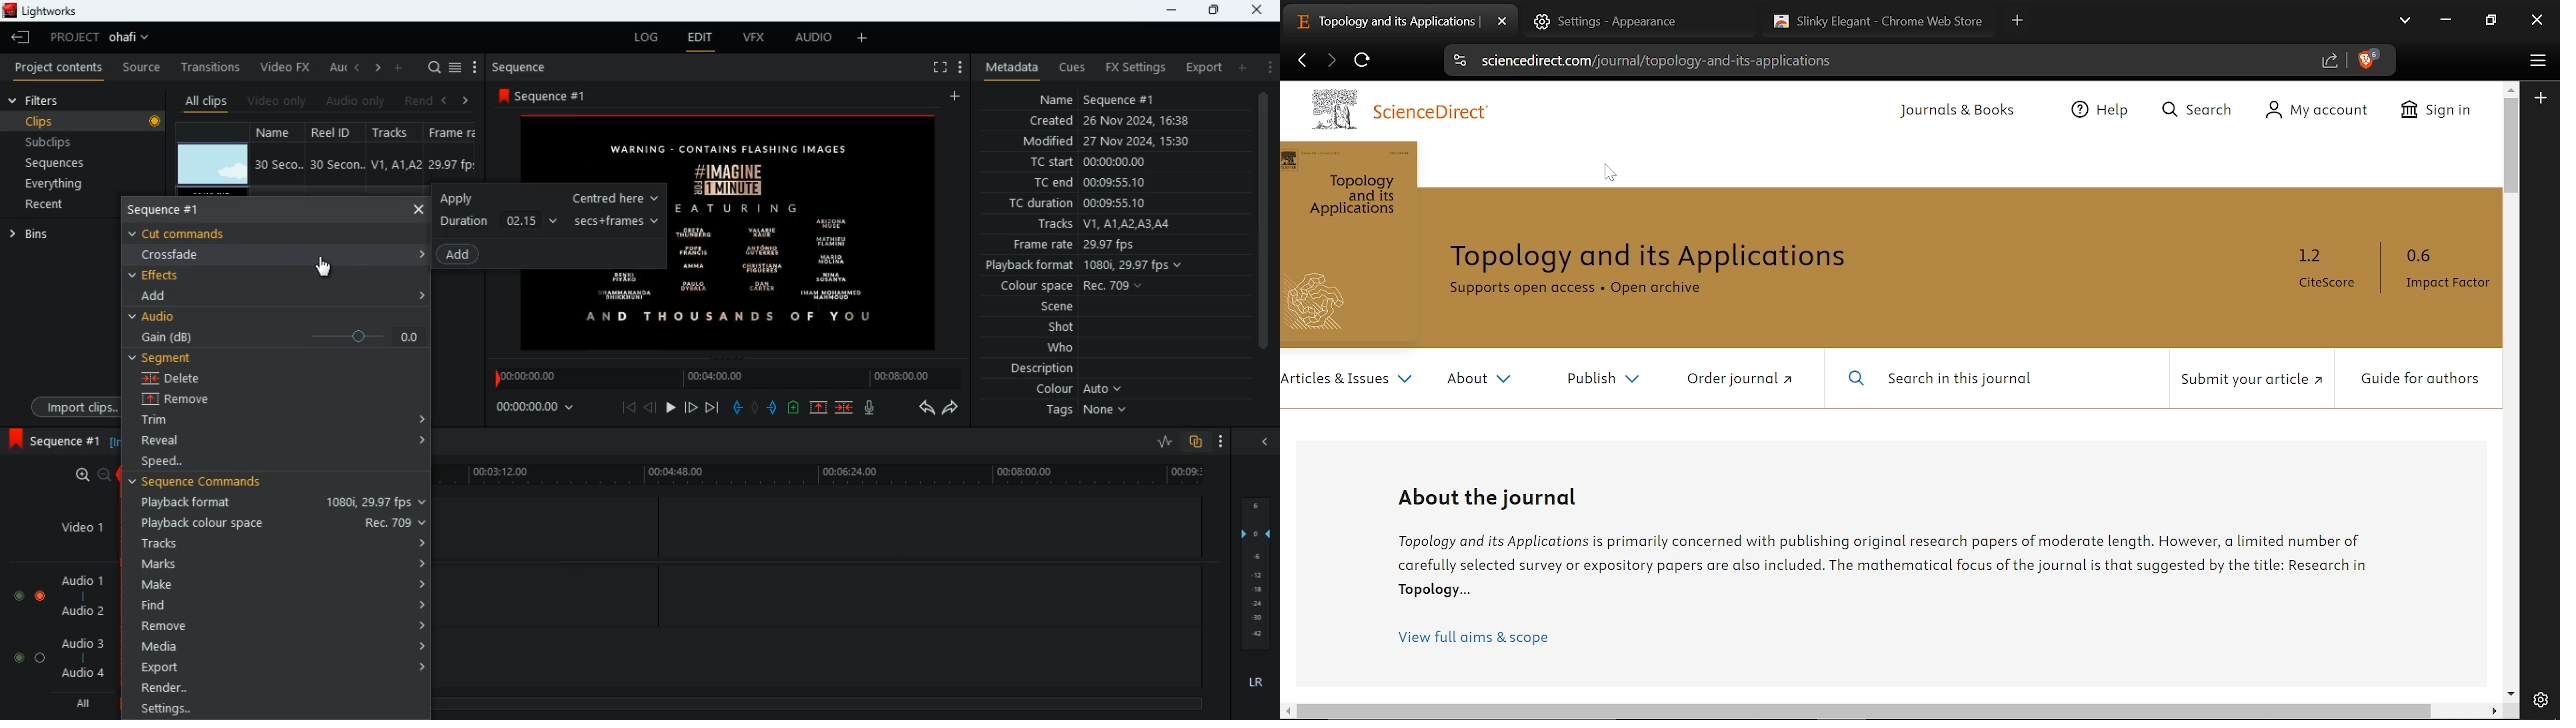  Describe the element at coordinates (621, 304) in the screenshot. I see `image` at that location.